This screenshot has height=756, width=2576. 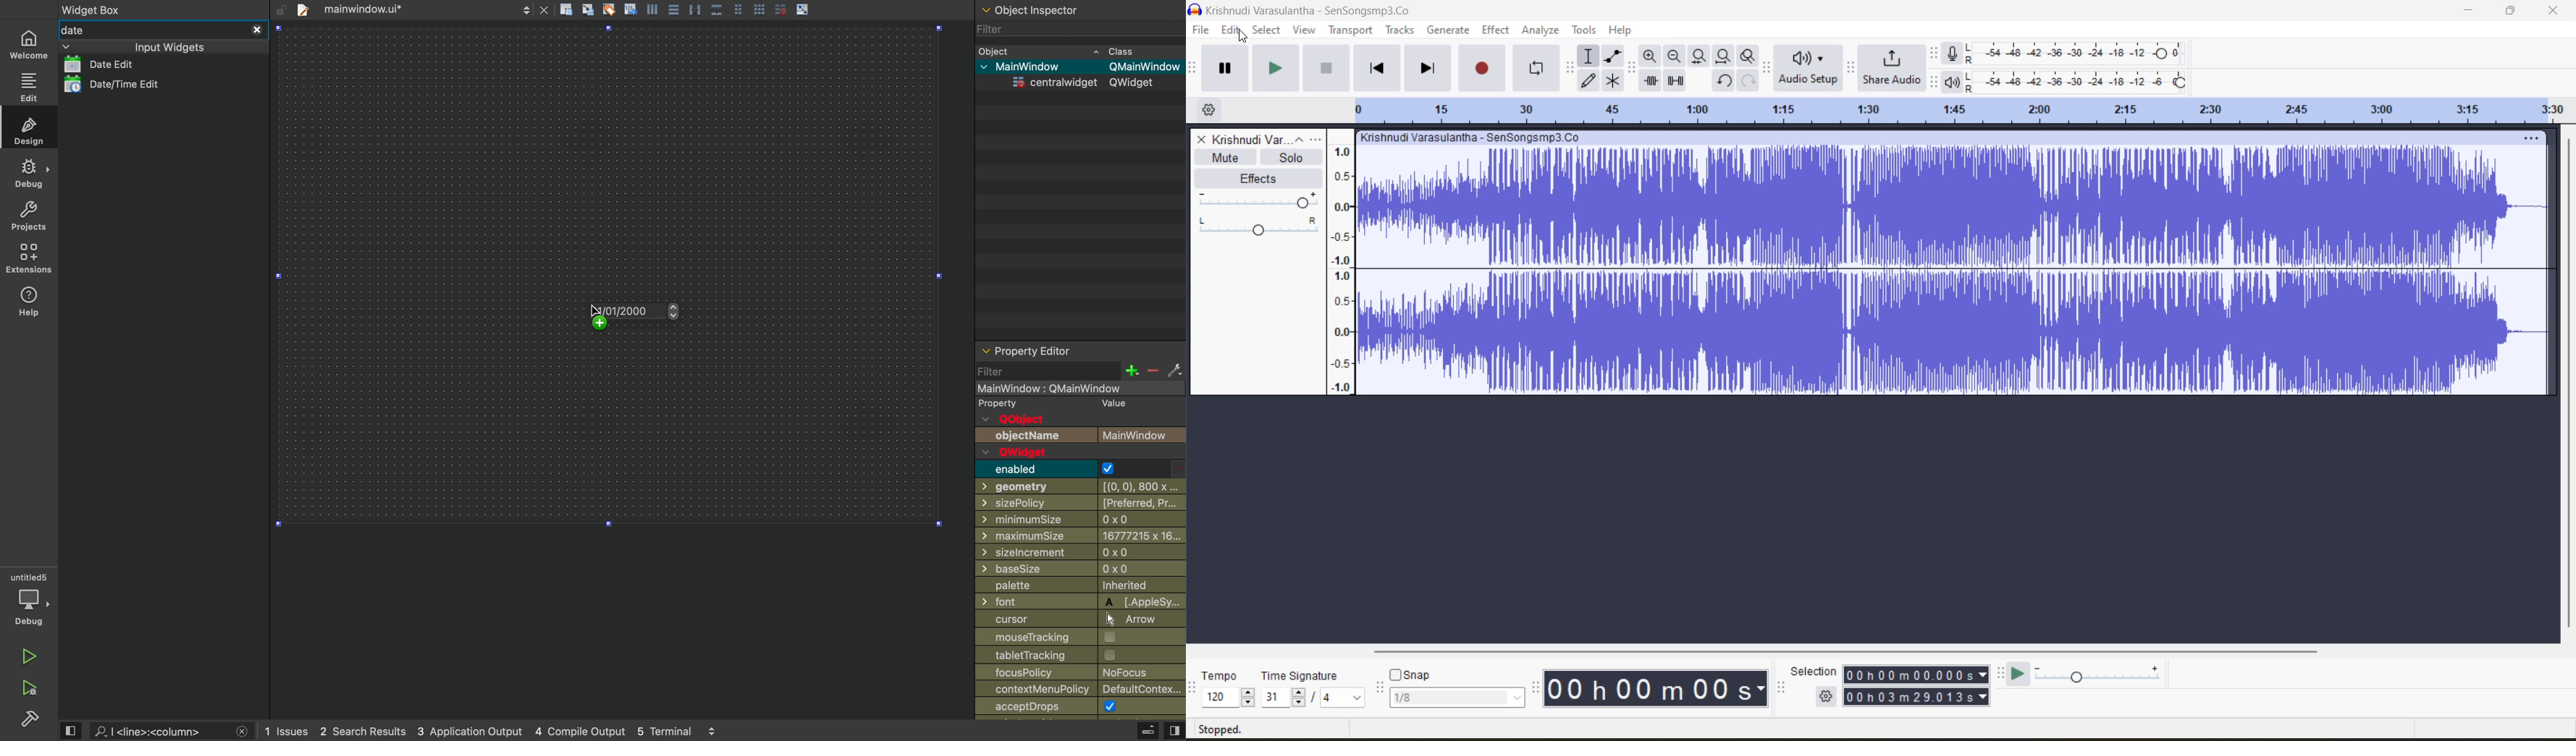 What do you see at coordinates (1953, 81) in the screenshot?
I see `playback meter` at bounding box center [1953, 81].